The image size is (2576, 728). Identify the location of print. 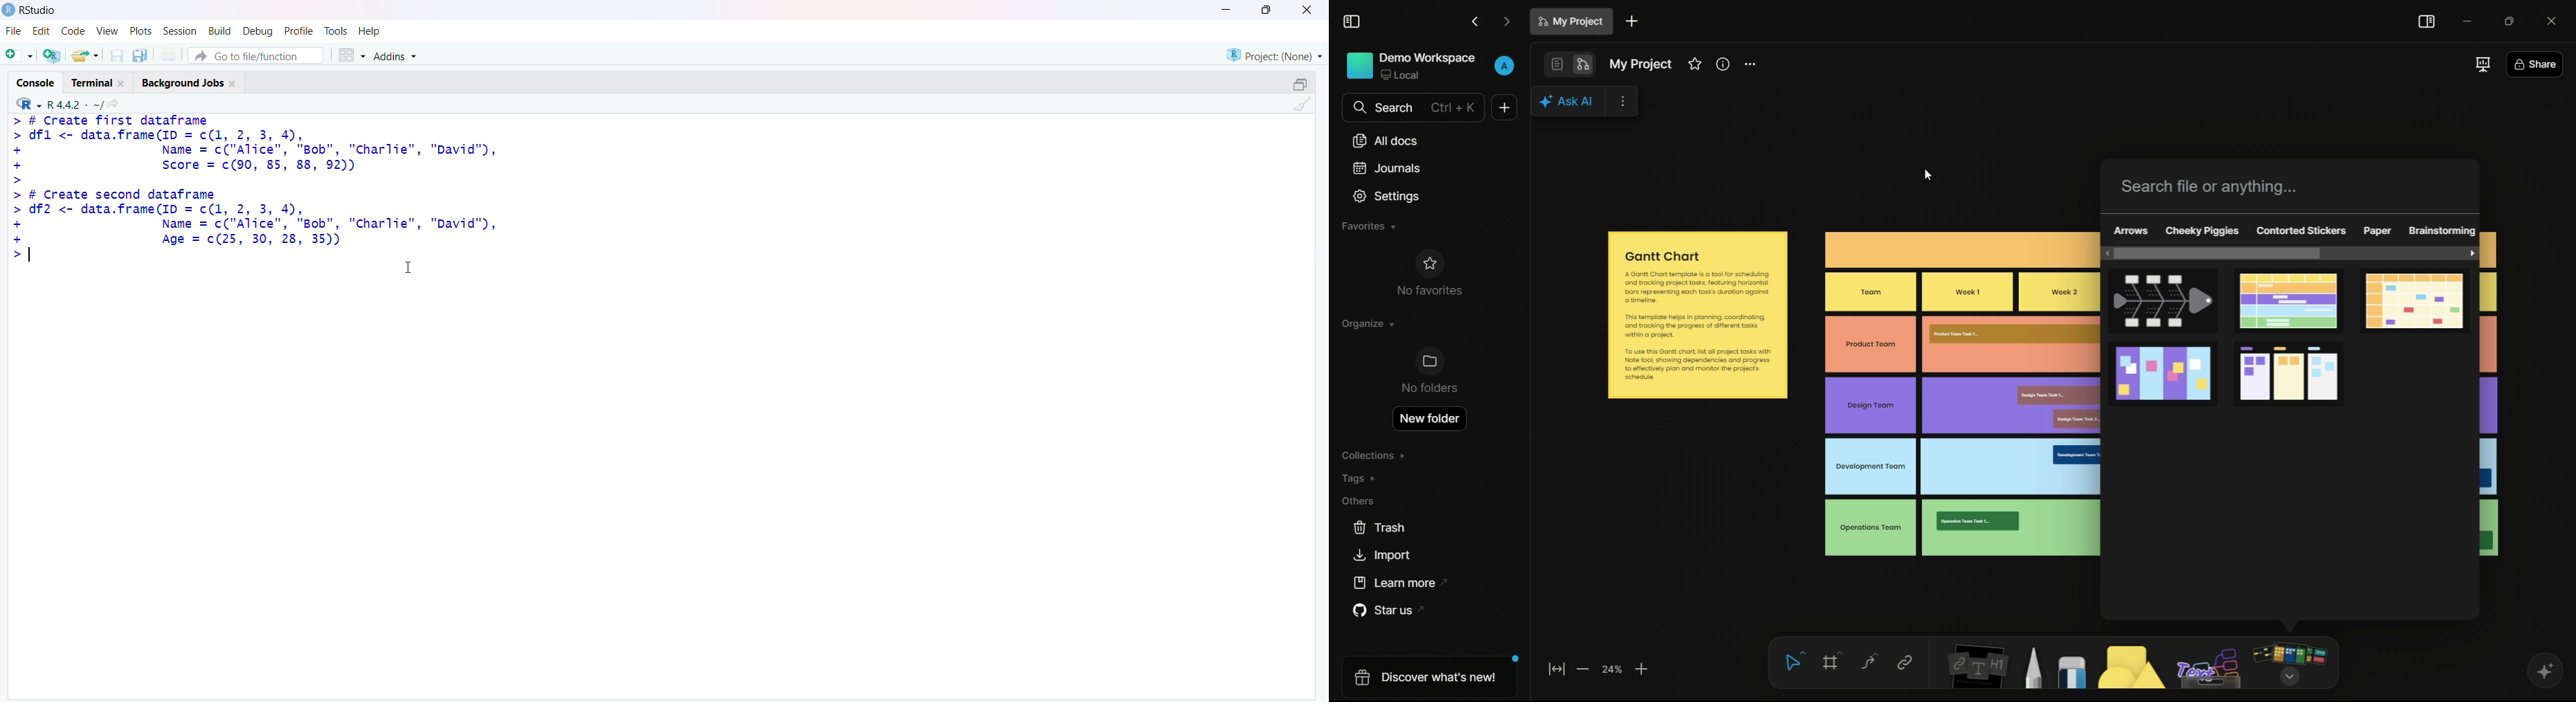
(170, 54).